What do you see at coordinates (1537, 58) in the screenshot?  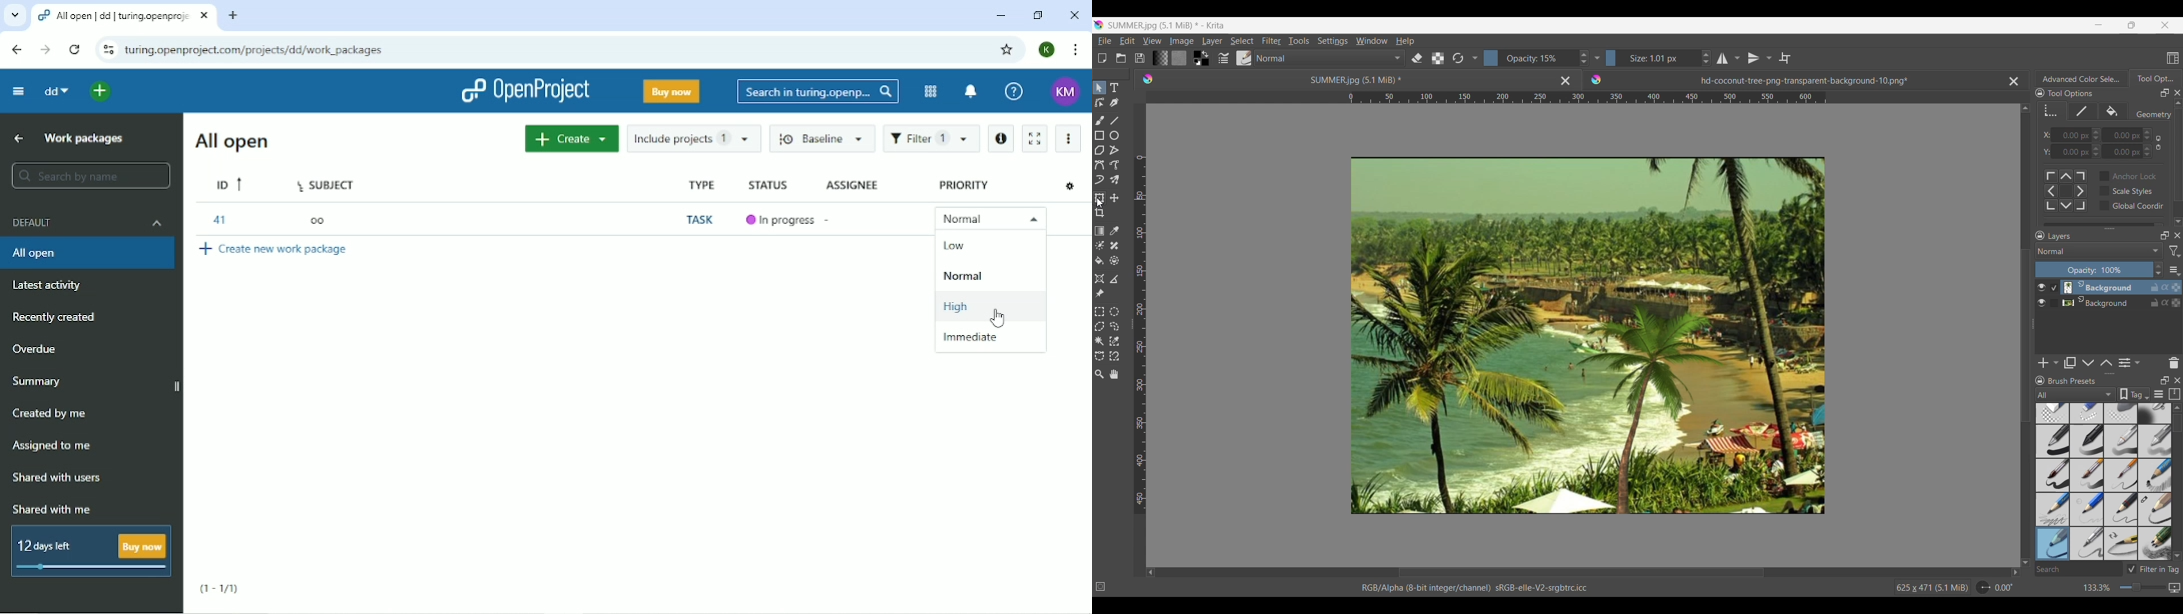 I see `Increase/Decrease opacity` at bounding box center [1537, 58].